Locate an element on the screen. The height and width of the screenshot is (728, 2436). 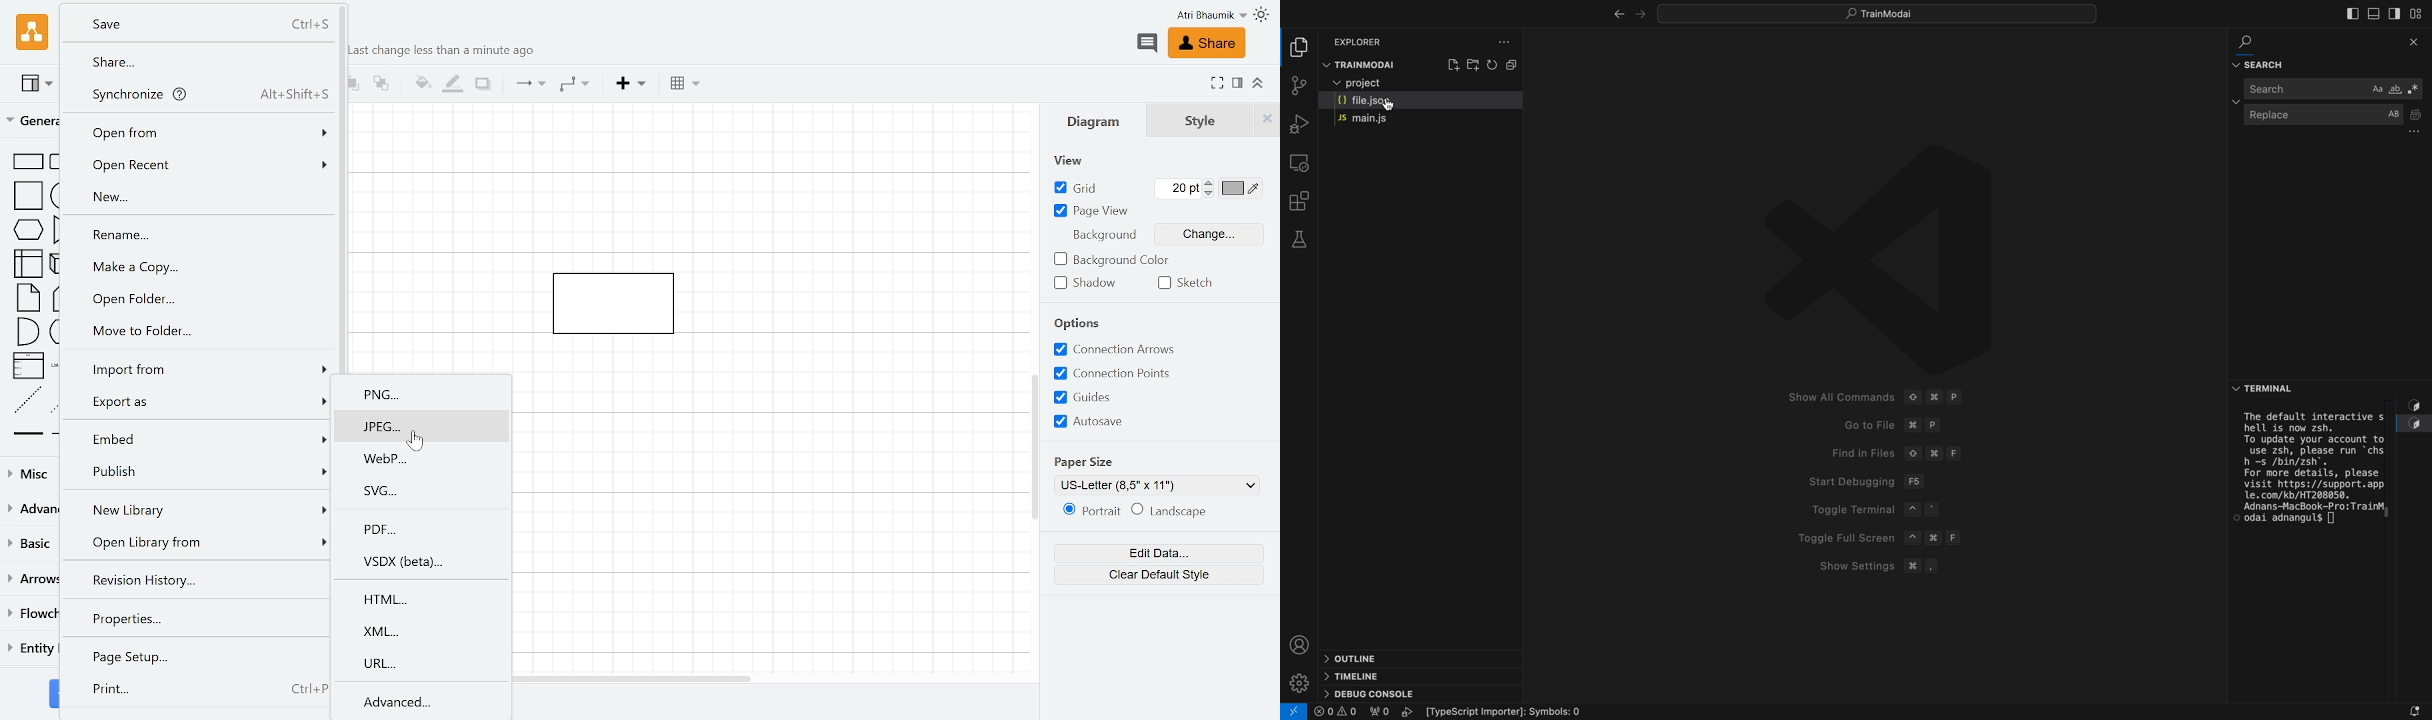
view is located at coordinates (1067, 160).